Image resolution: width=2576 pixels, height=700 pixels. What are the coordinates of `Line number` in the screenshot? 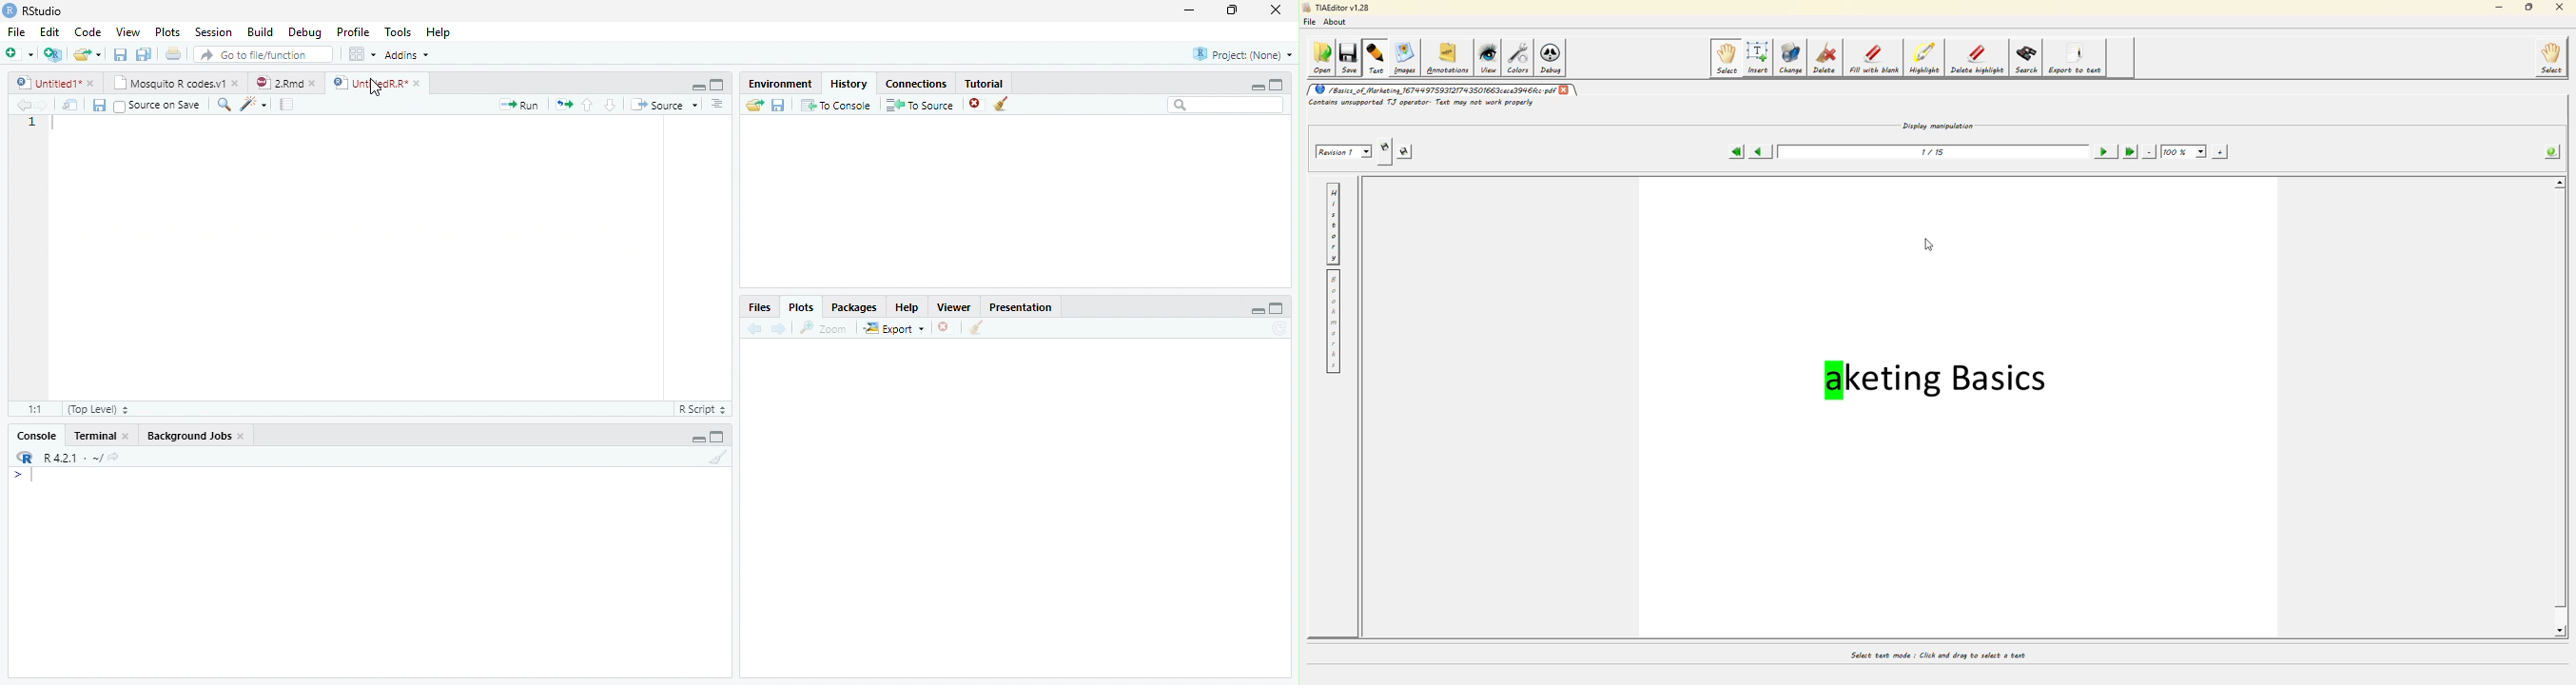 It's located at (31, 122).